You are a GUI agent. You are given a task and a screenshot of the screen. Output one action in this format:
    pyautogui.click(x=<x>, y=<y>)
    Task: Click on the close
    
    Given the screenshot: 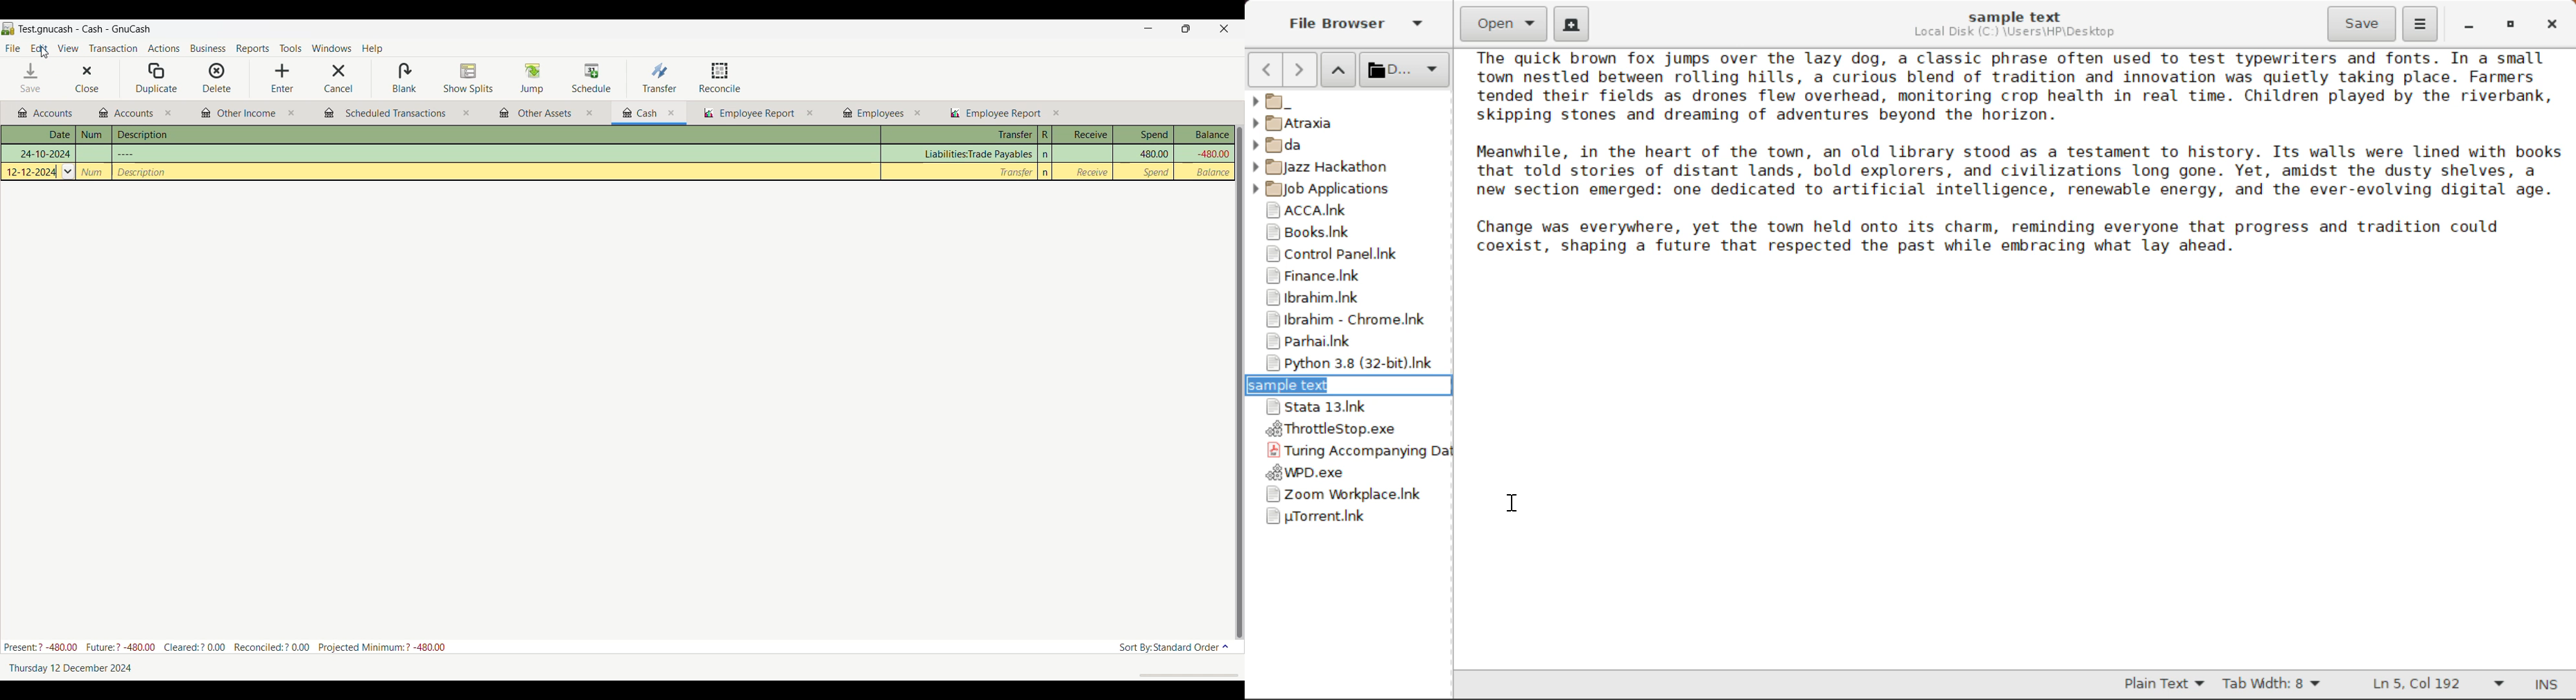 What is the action you would take?
    pyautogui.click(x=466, y=111)
    